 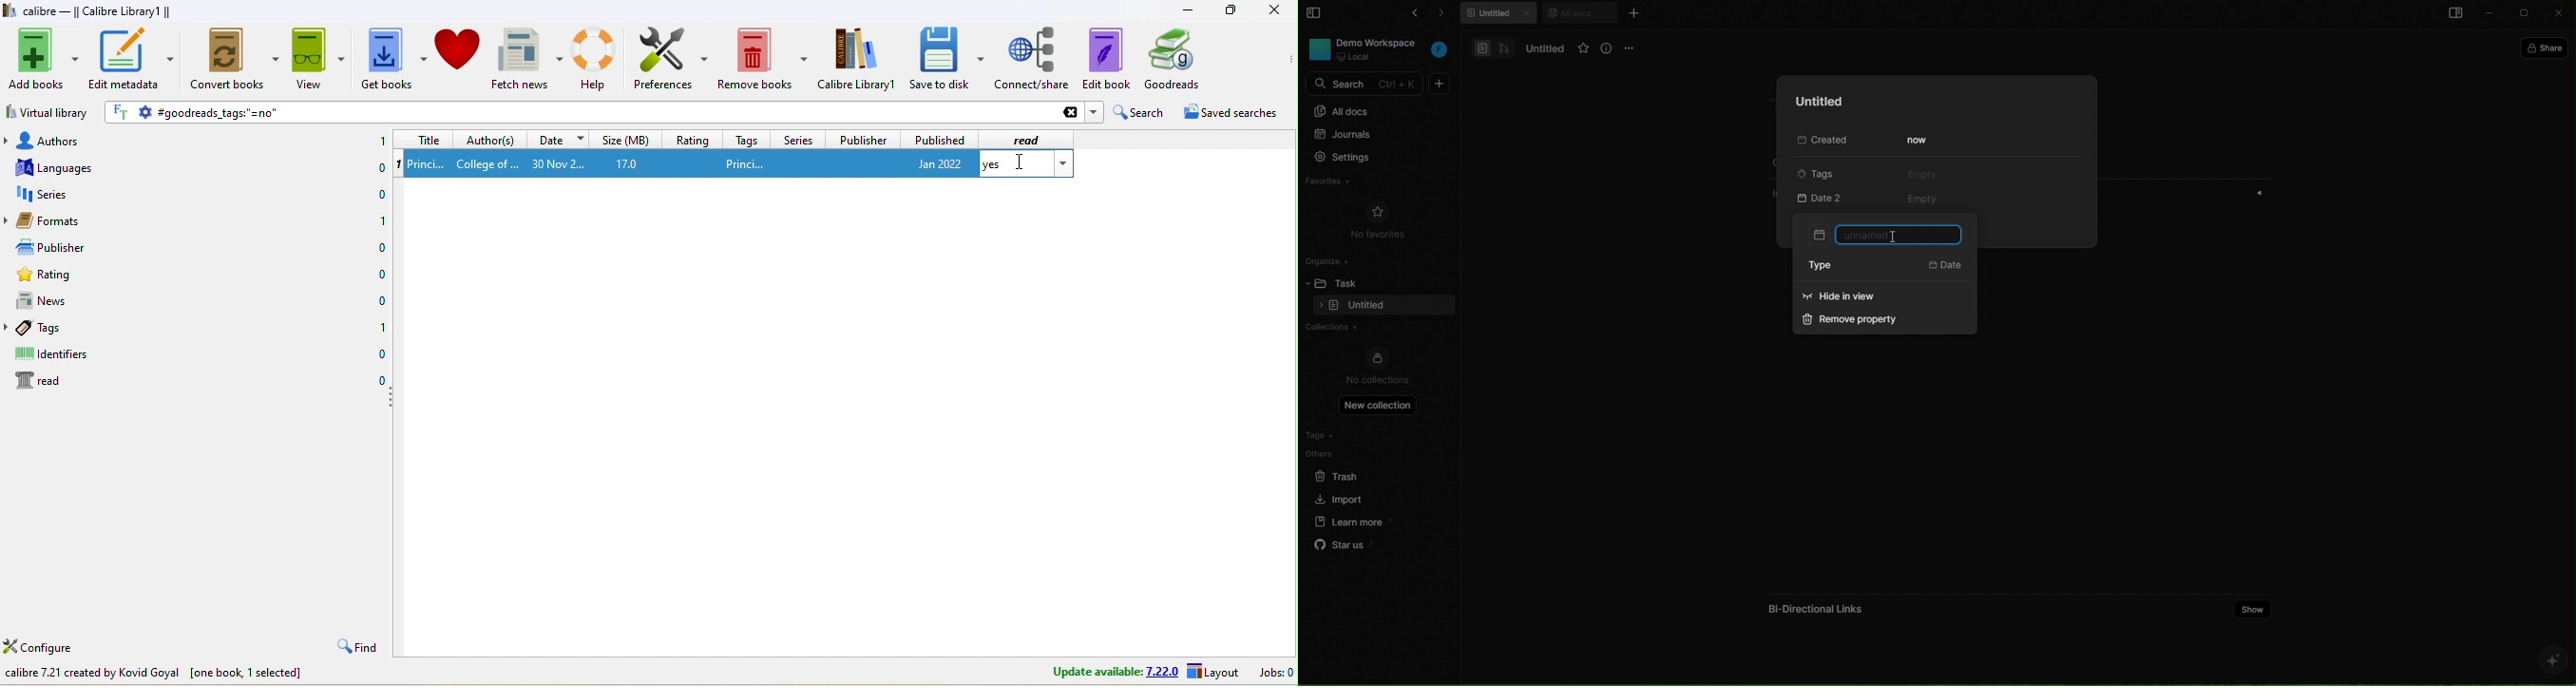 I want to click on tags, so click(x=748, y=140).